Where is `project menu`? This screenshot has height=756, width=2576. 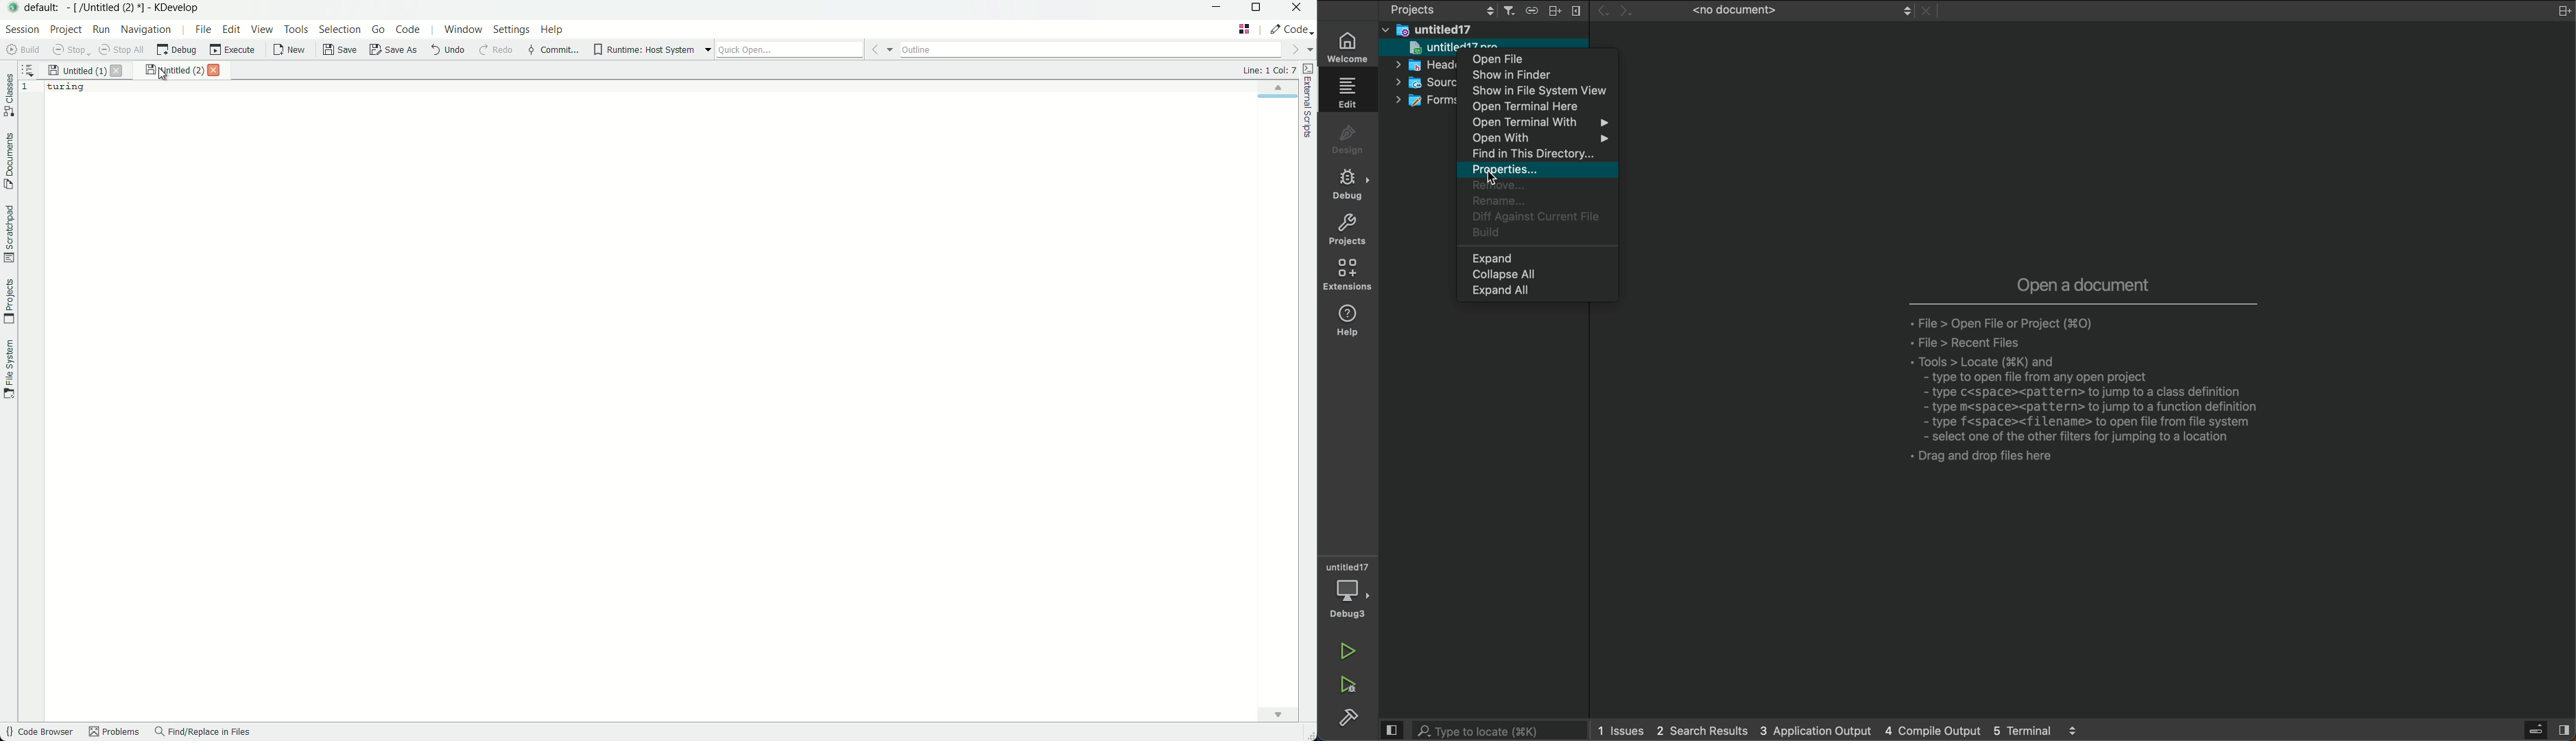 project menu is located at coordinates (64, 30).